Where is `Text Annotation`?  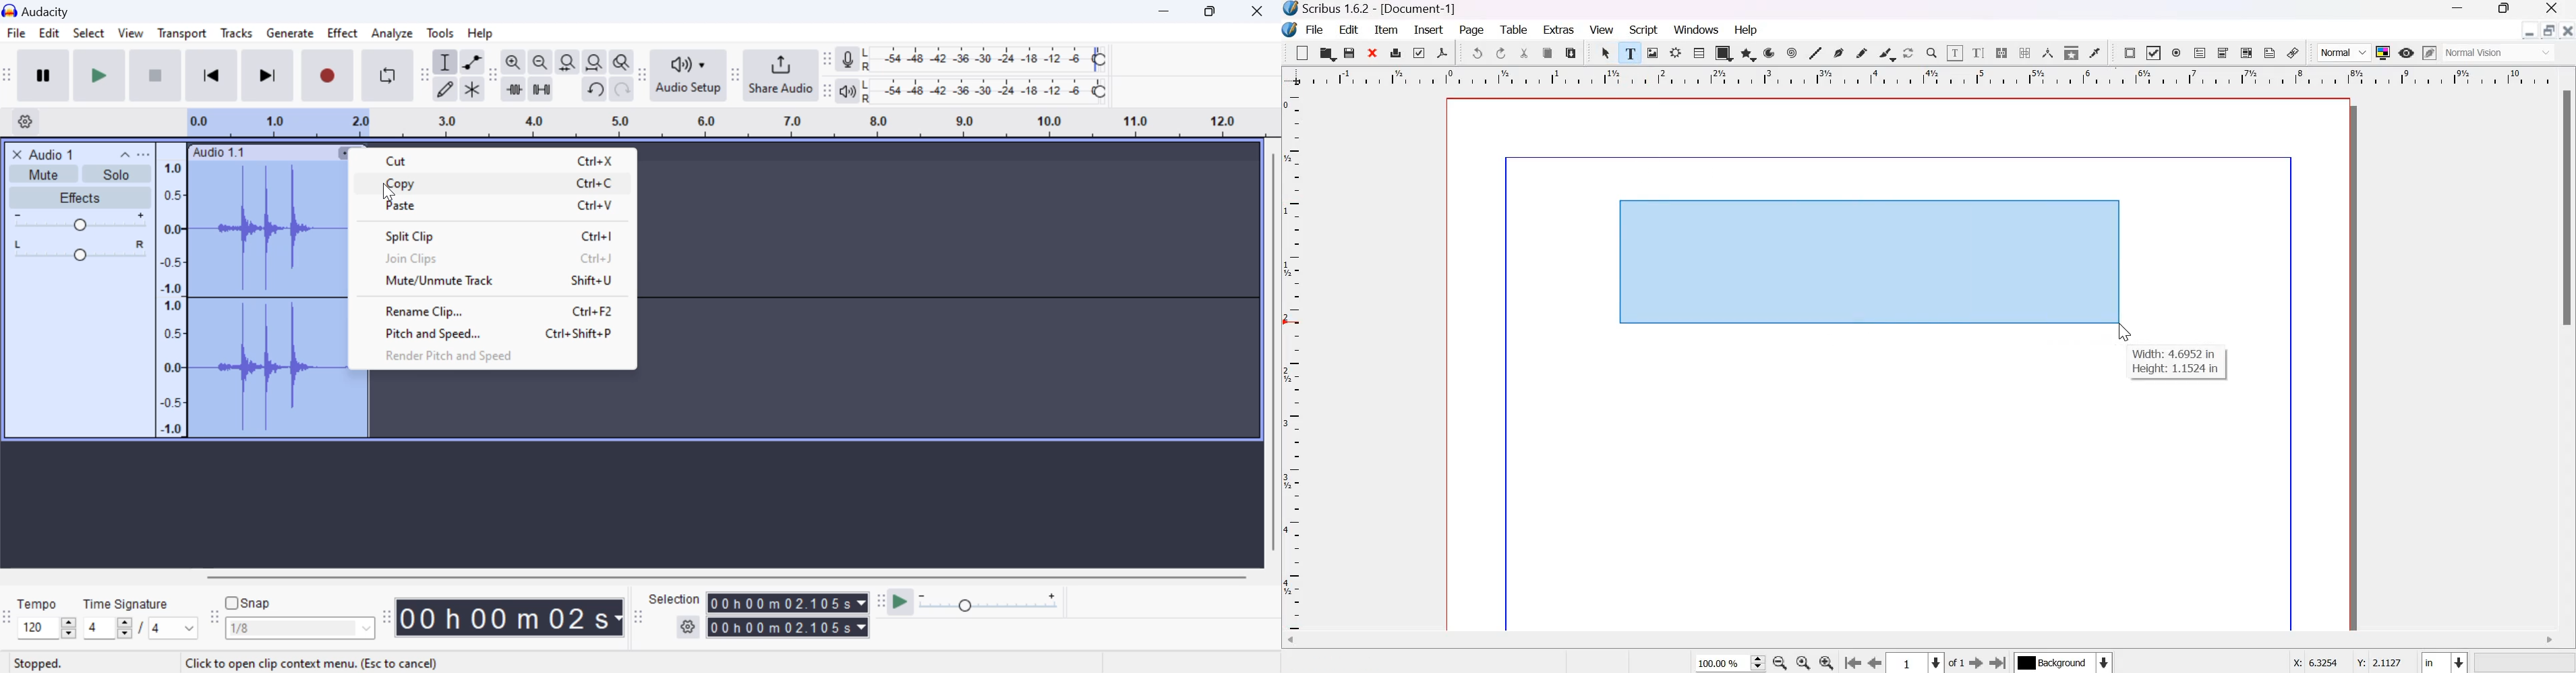 Text Annotation is located at coordinates (2270, 53).